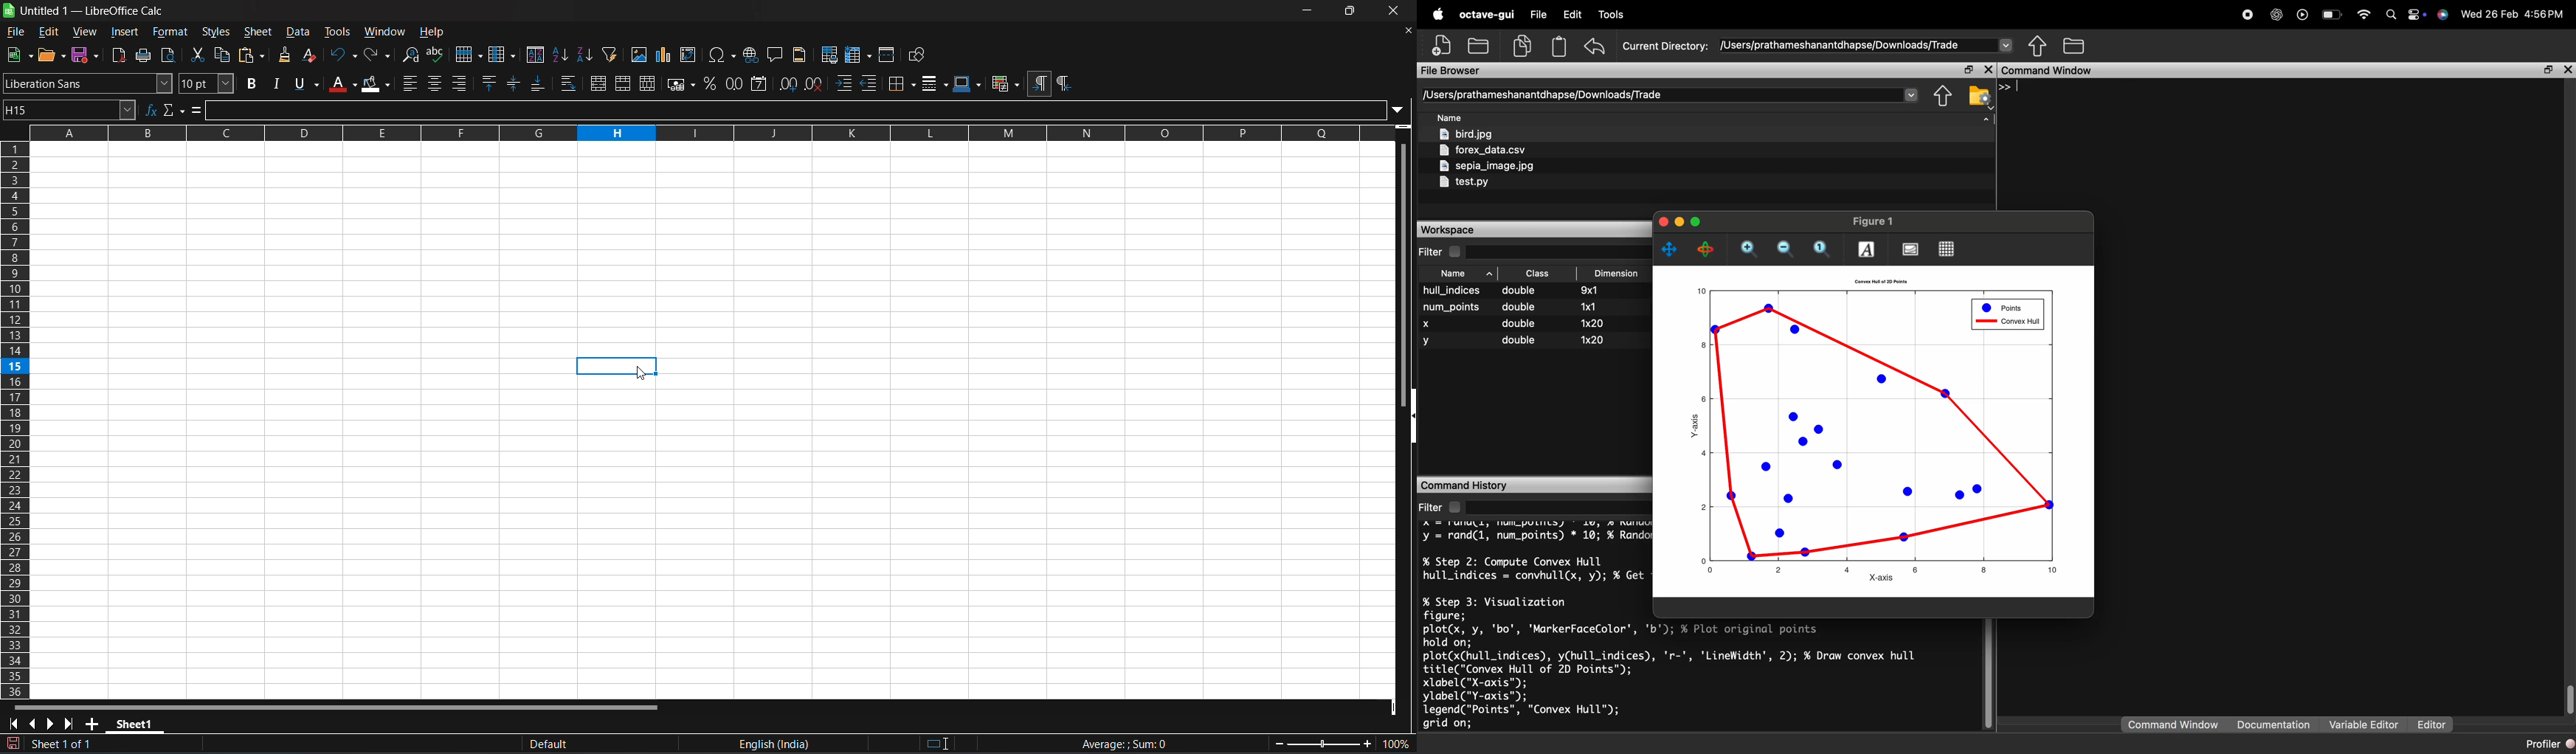 Image resolution: width=2576 pixels, height=756 pixels. I want to click on Name ^, so click(1466, 273).